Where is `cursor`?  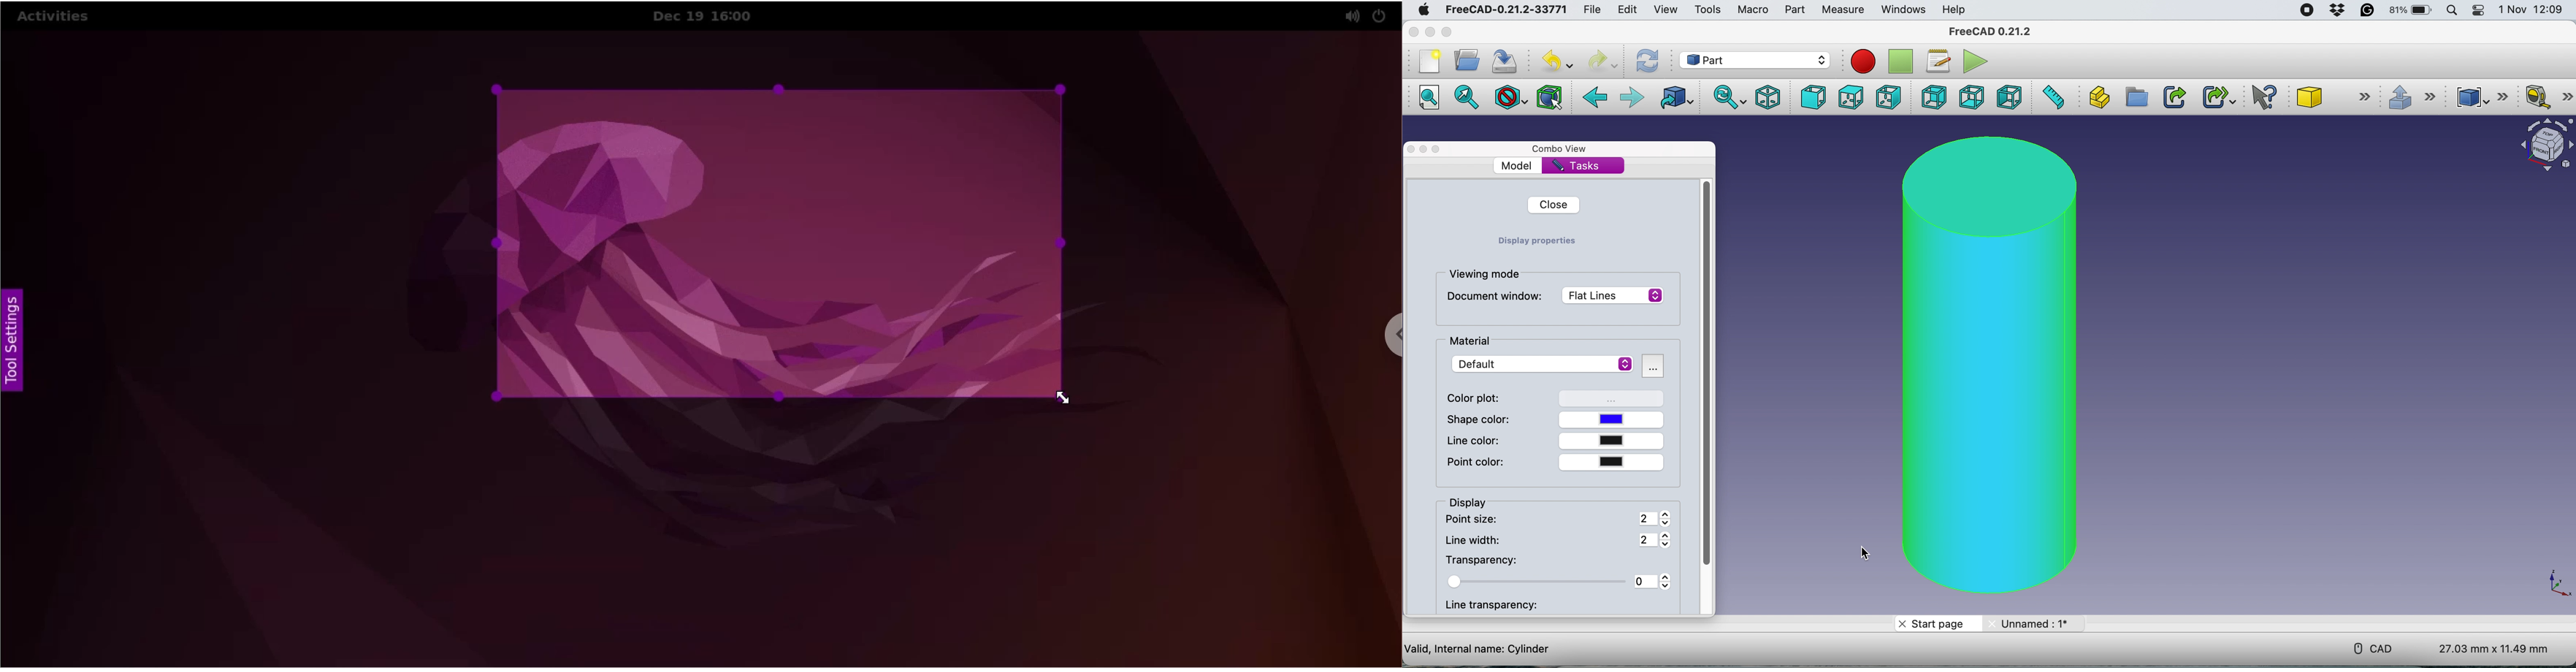
cursor is located at coordinates (1864, 548).